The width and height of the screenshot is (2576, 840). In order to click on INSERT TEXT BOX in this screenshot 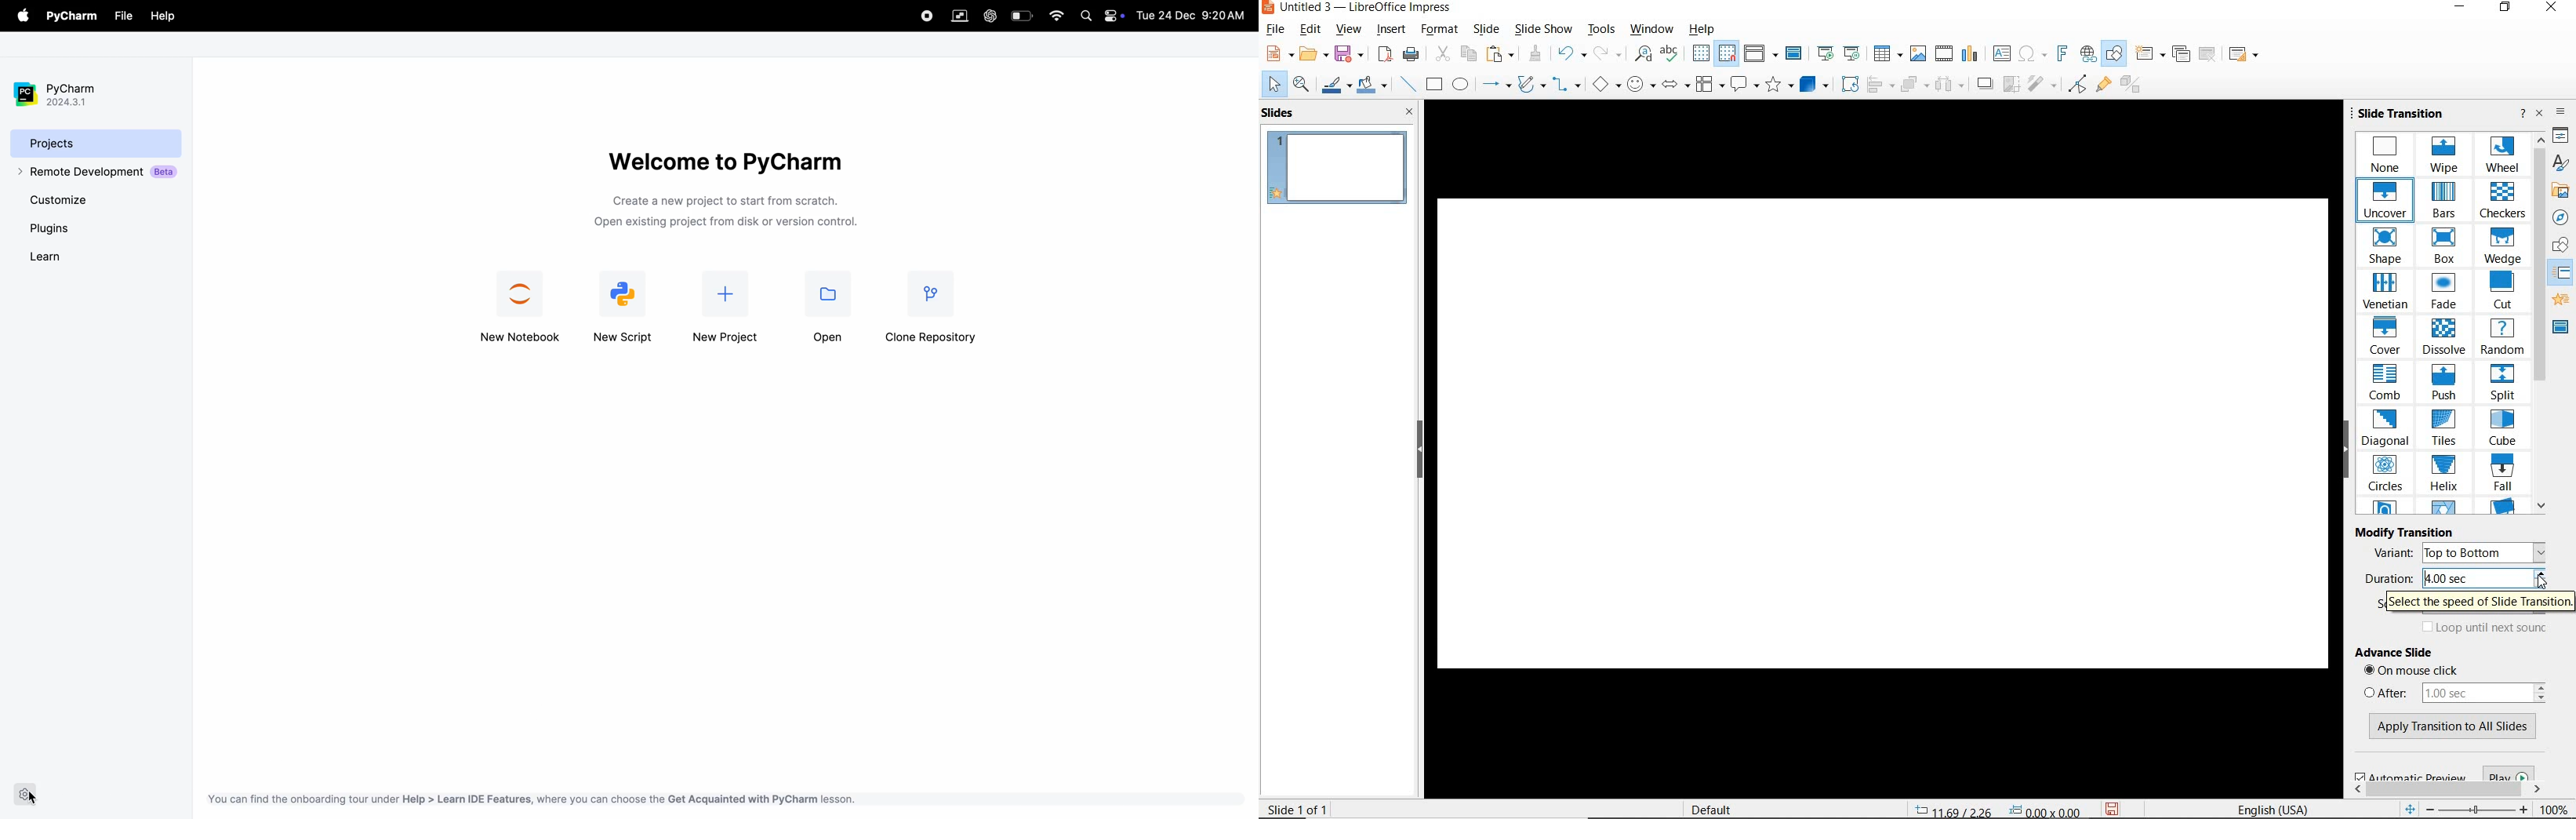, I will do `click(2001, 54)`.